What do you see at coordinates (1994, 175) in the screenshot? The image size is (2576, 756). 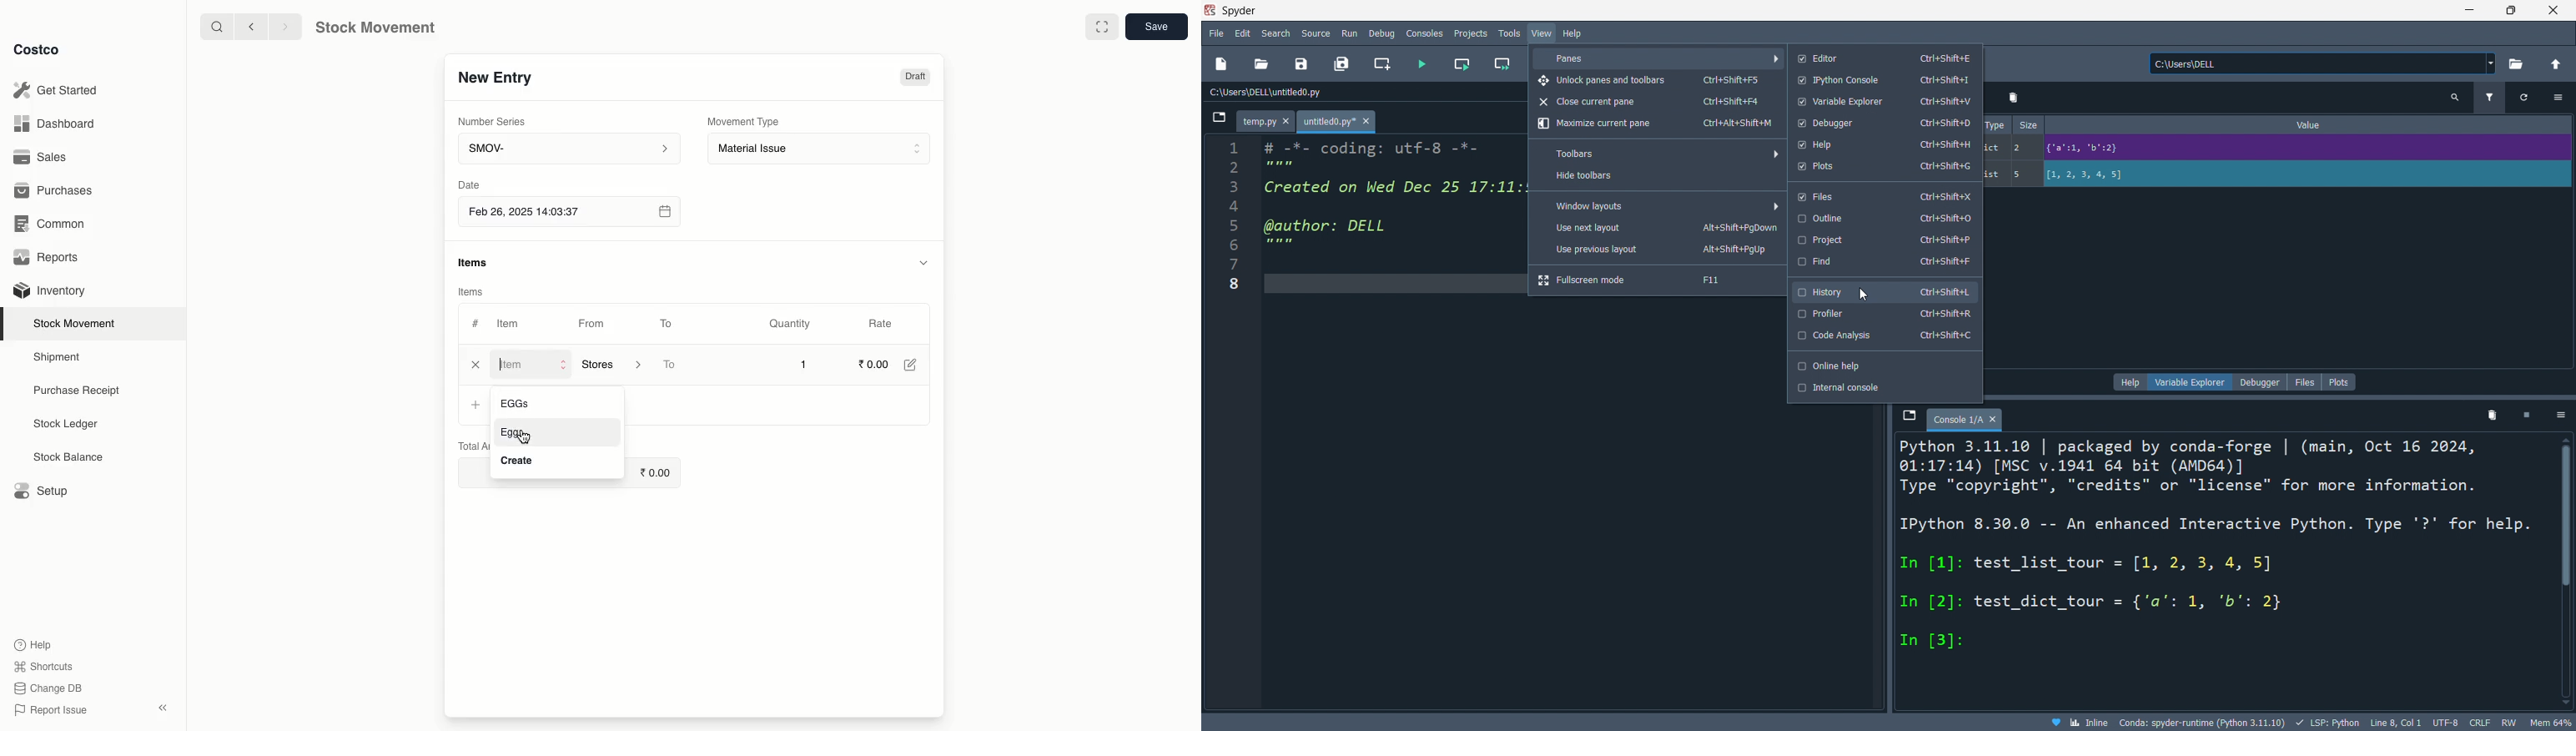 I see `list` at bounding box center [1994, 175].